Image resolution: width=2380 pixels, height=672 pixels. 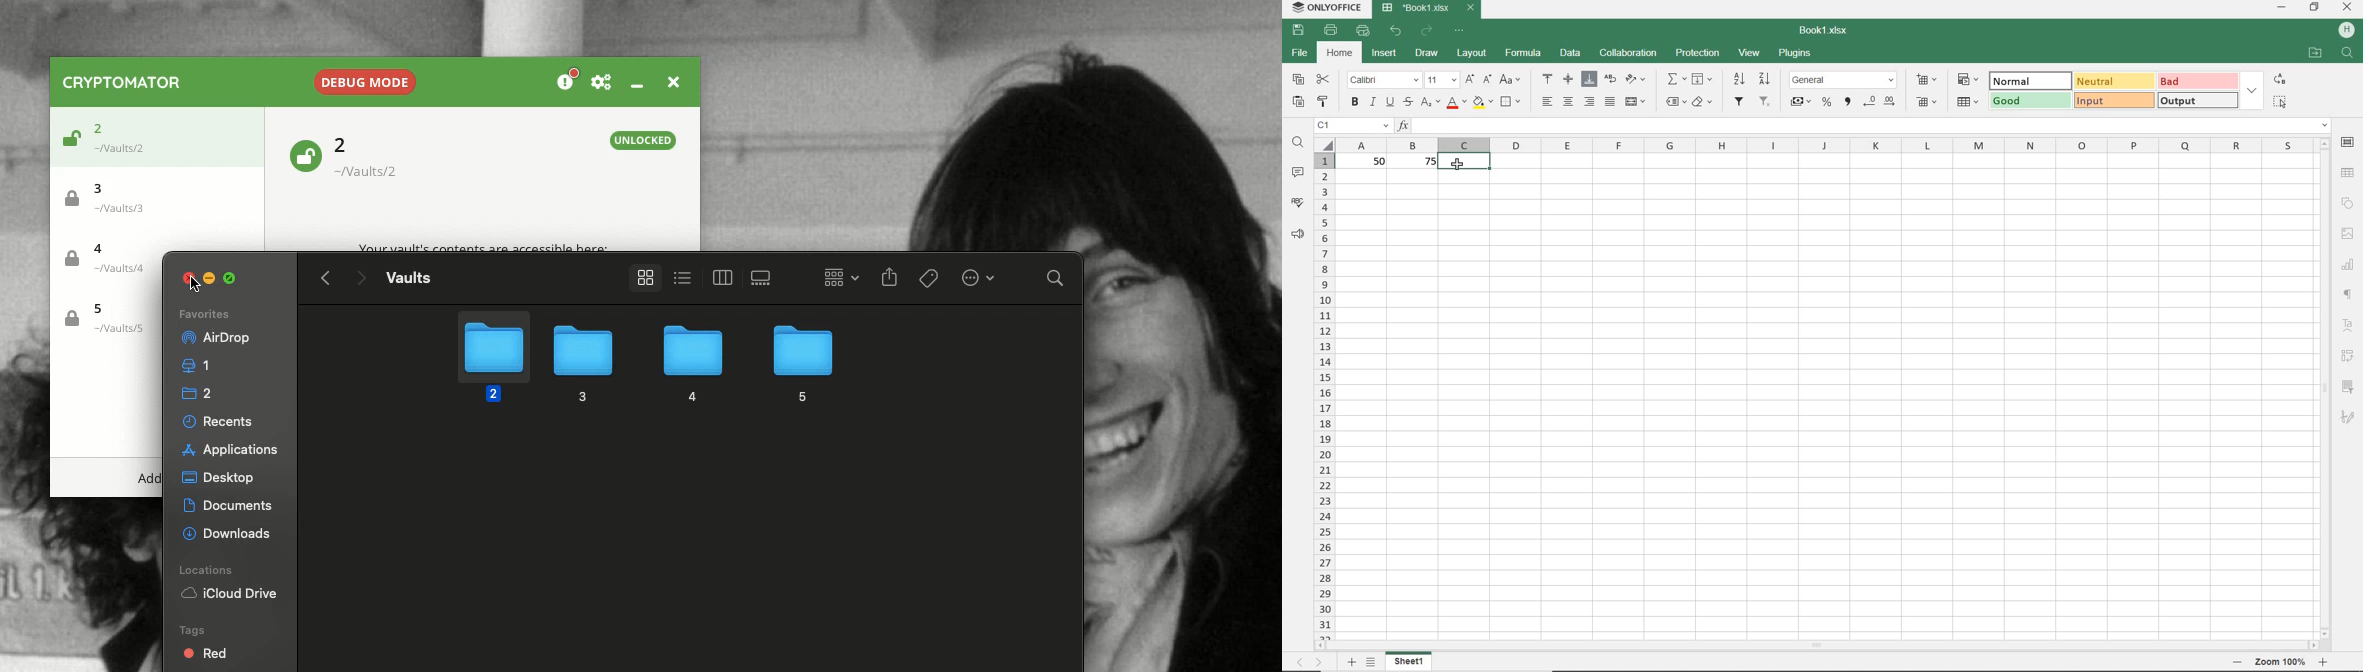 What do you see at coordinates (2348, 203) in the screenshot?
I see `shapes` at bounding box center [2348, 203].